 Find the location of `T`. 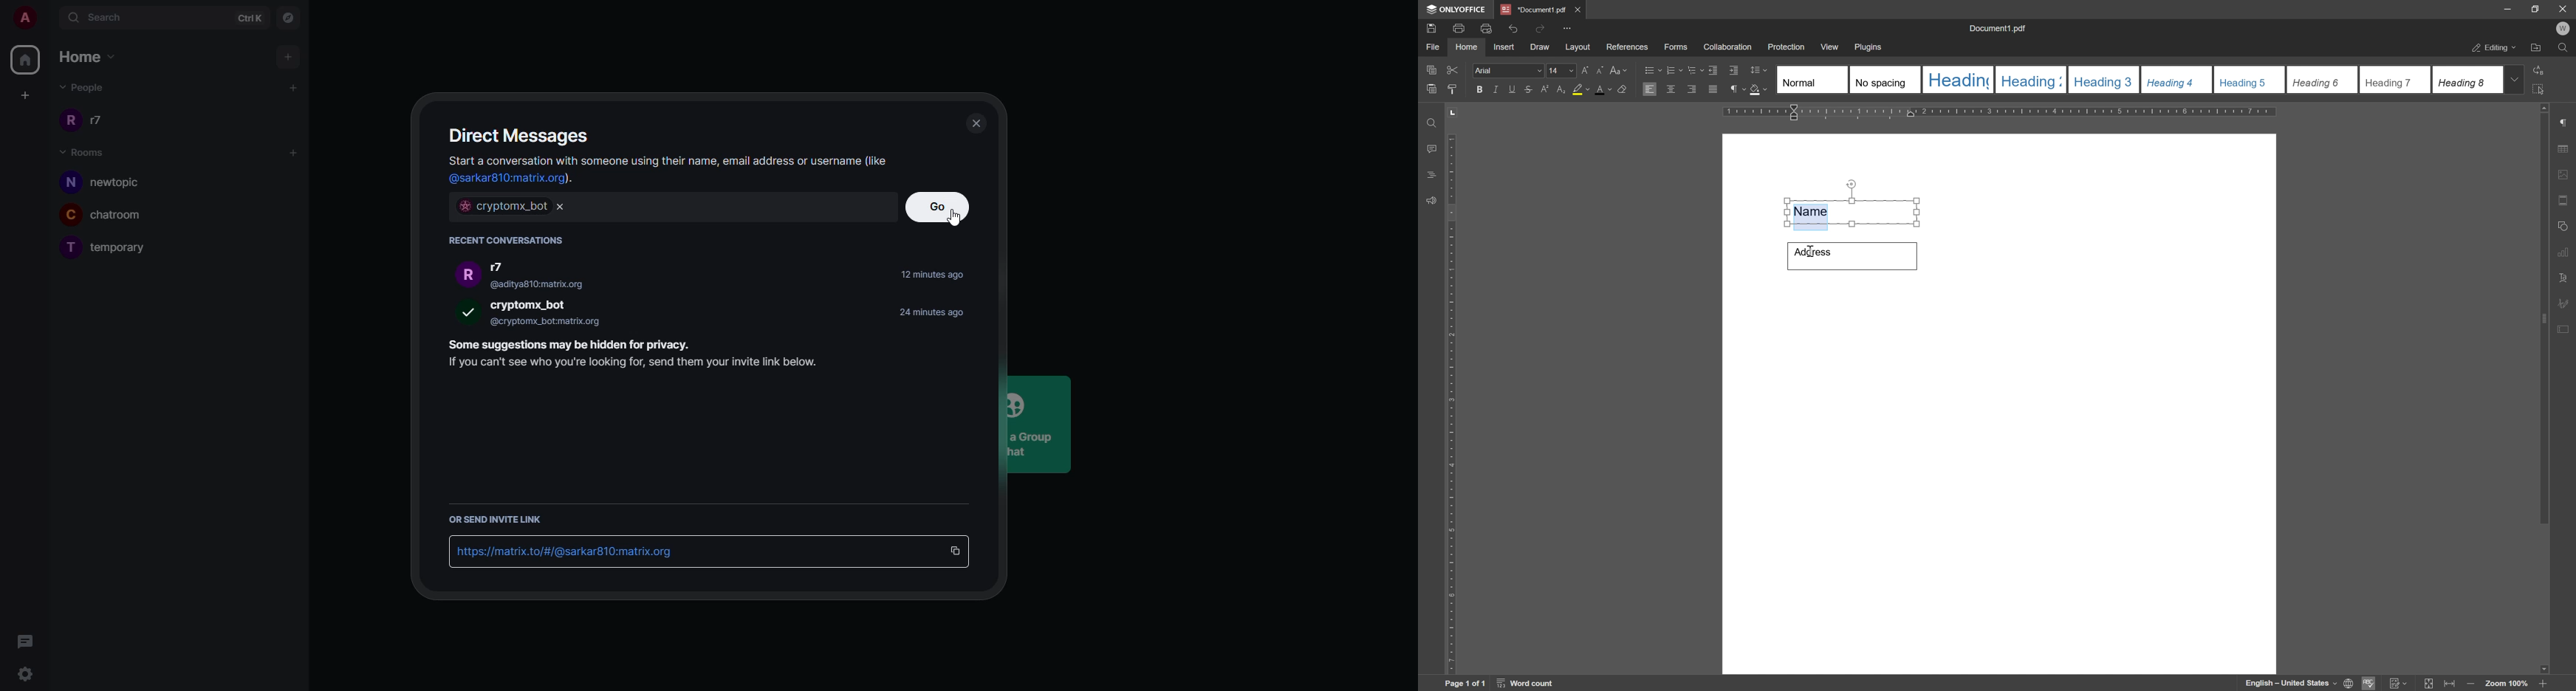

T is located at coordinates (69, 249).